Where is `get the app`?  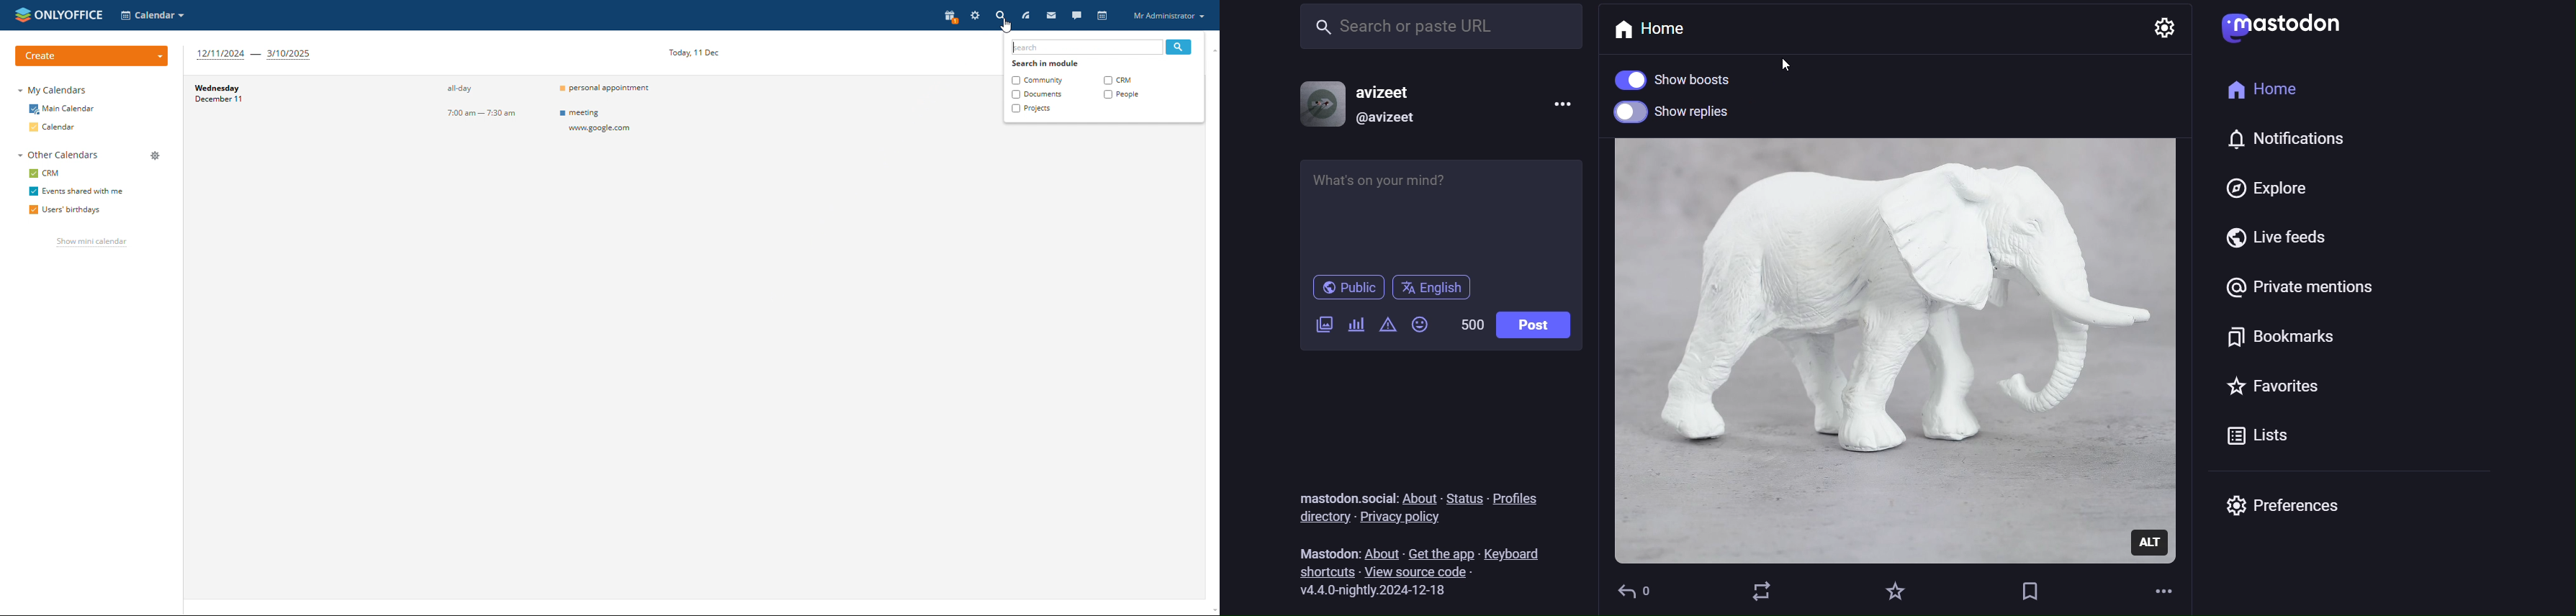
get the app is located at coordinates (1442, 551).